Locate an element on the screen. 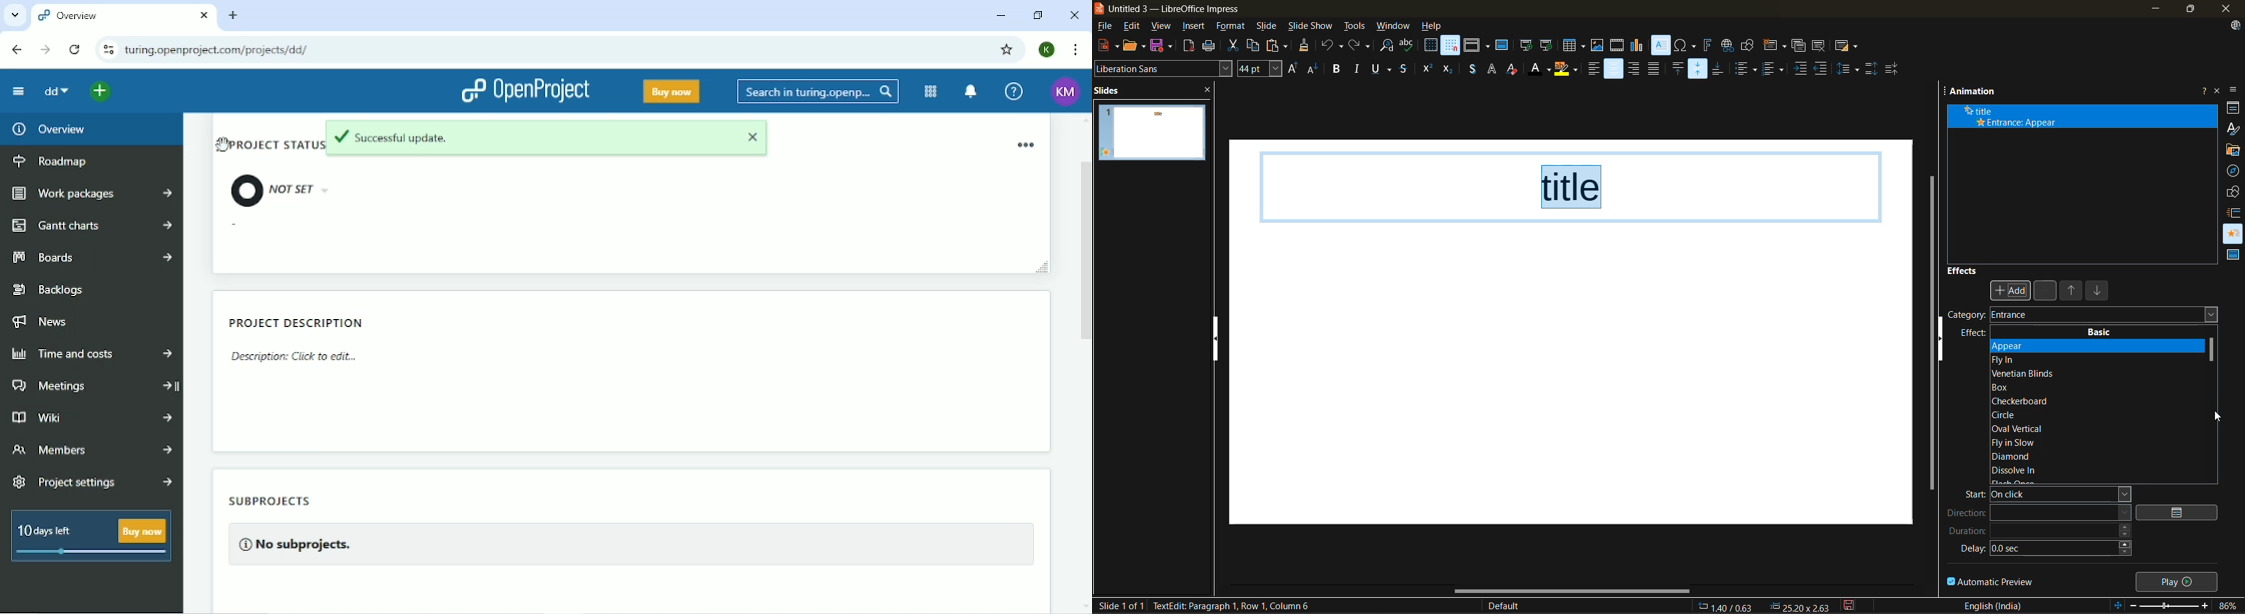 The image size is (2268, 616). minimize is located at coordinates (2154, 8).